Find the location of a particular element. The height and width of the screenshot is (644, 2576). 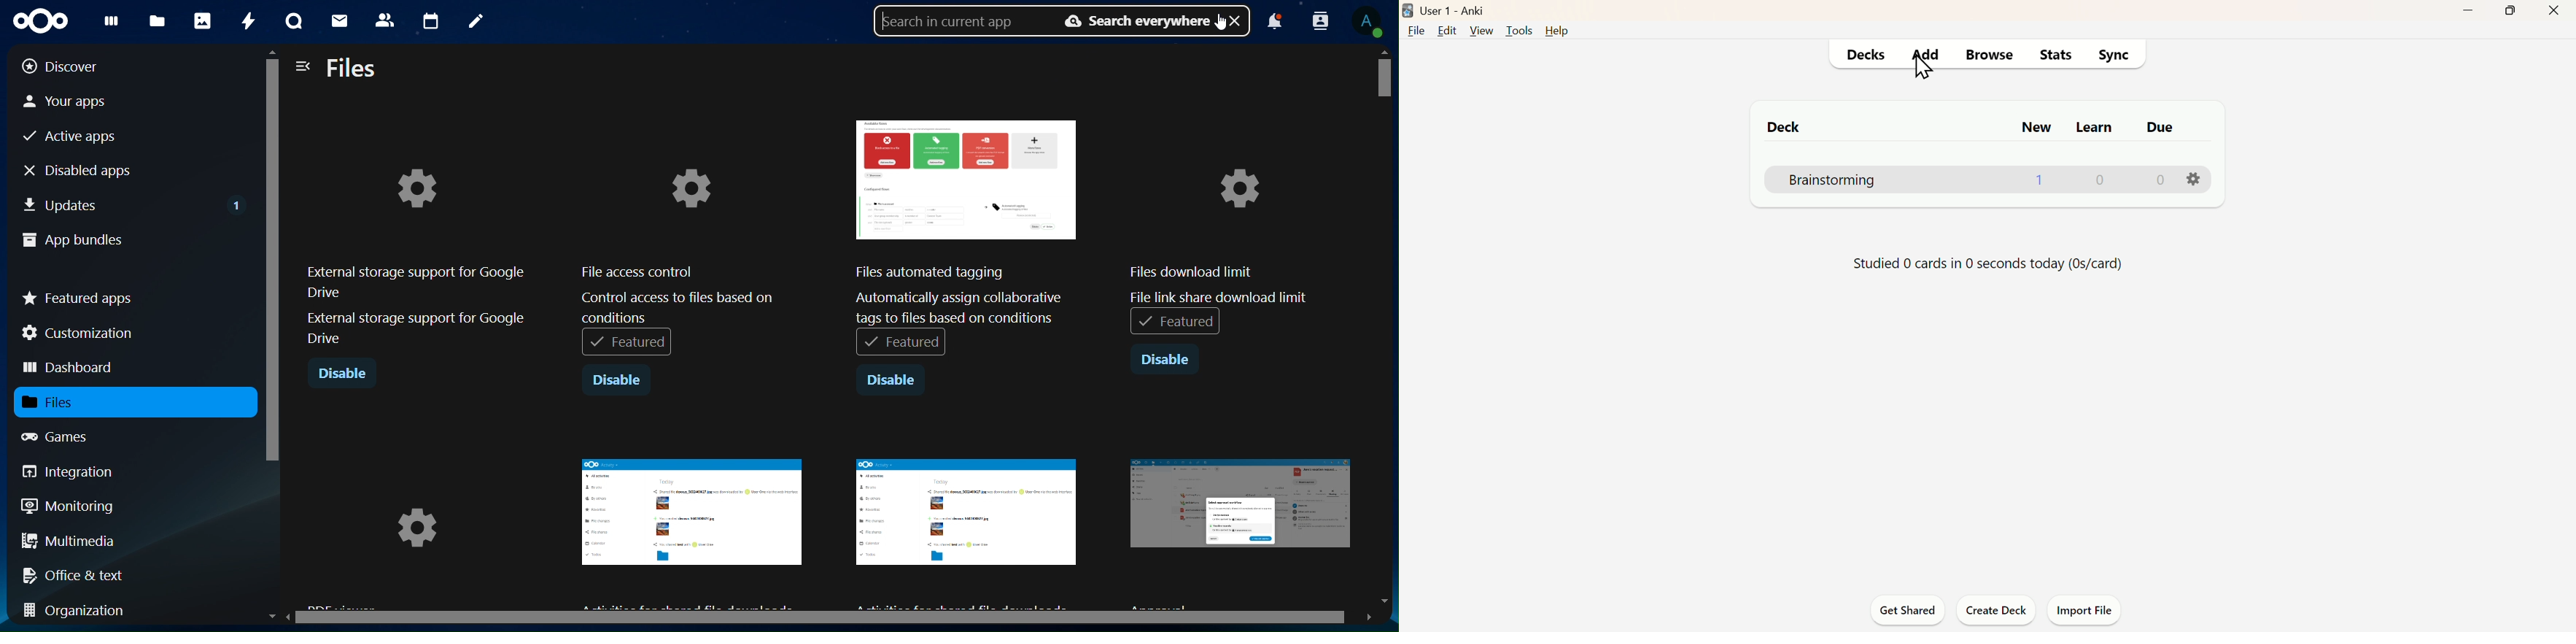

 is located at coordinates (1417, 30).